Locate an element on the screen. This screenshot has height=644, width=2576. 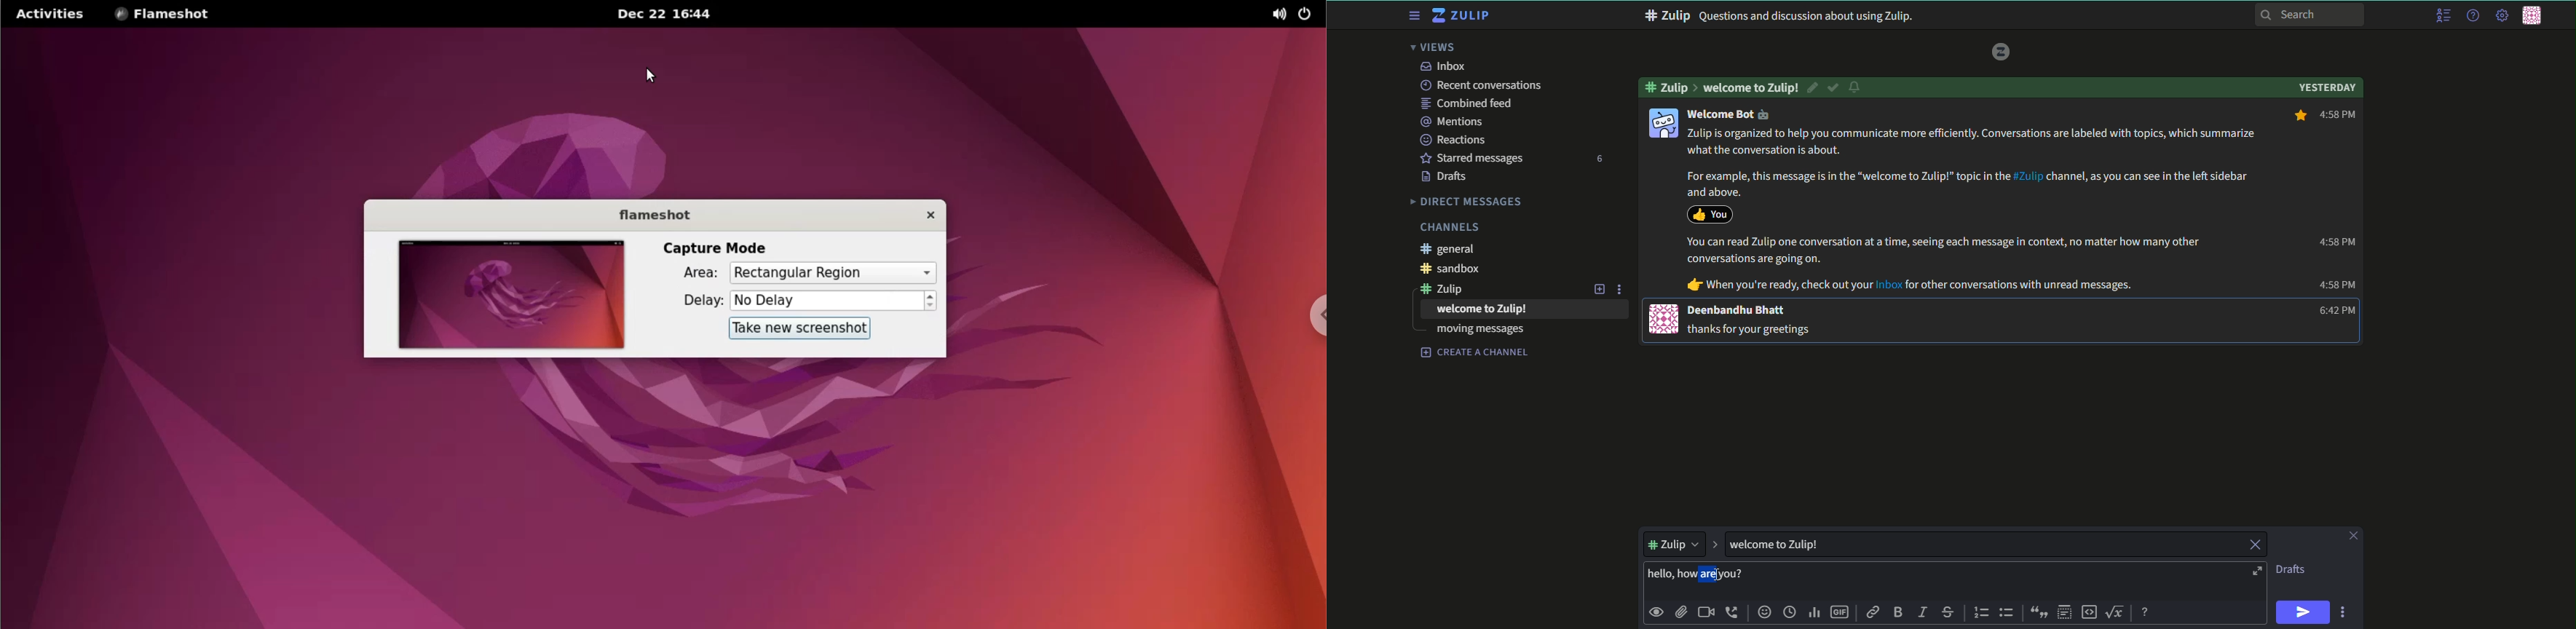
add gif is located at coordinates (1841, 614).